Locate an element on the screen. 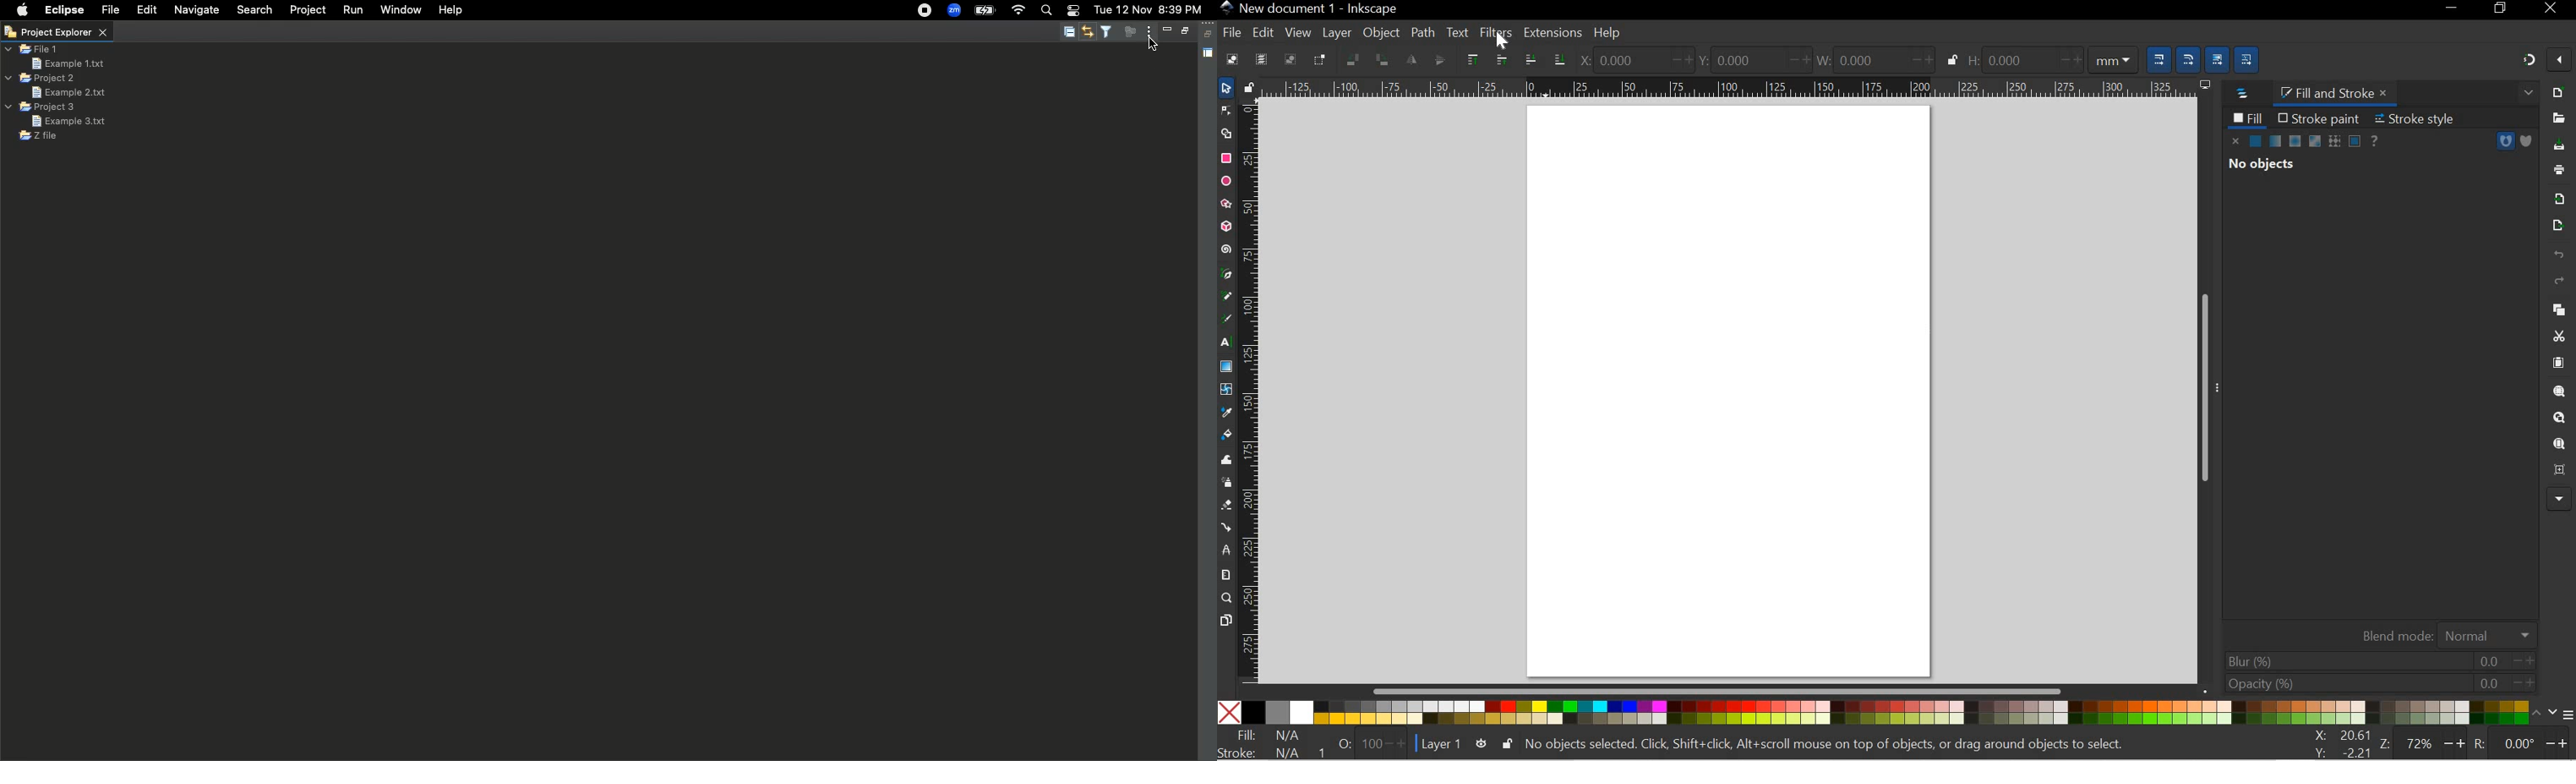  IMPORT is located at coordinates (2560, 197).